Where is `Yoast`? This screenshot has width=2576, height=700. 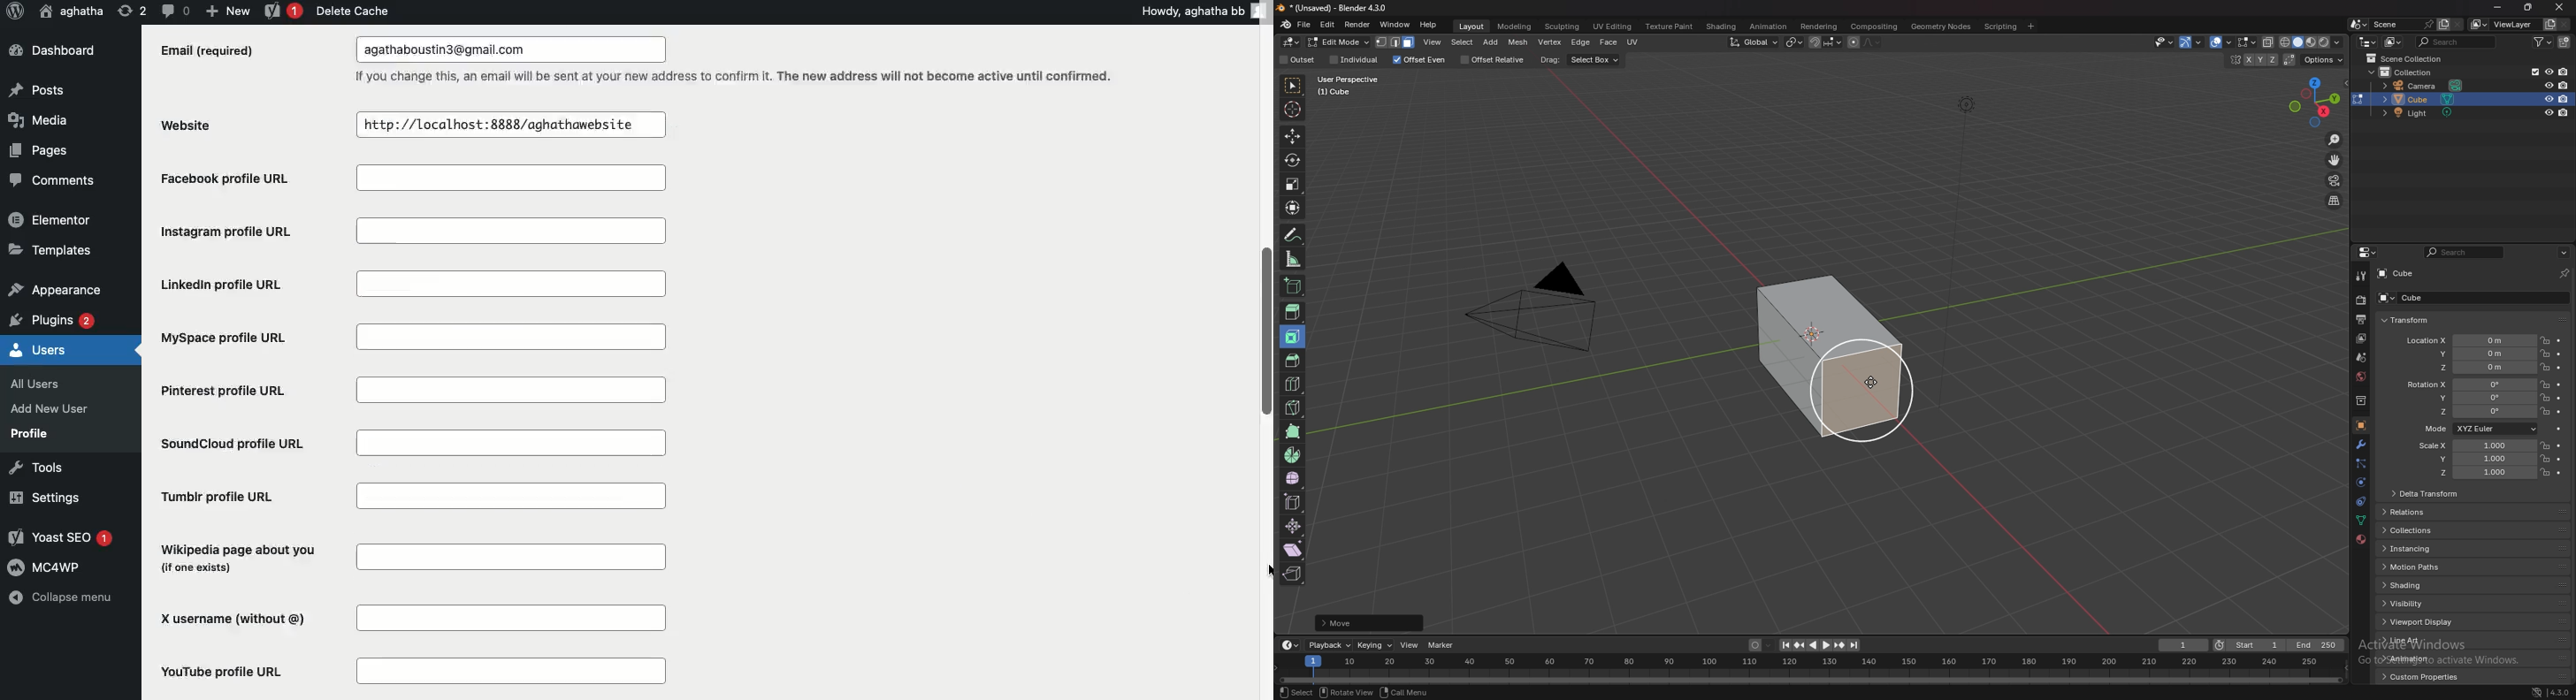
Yoast is located at coordinates (284, 12).